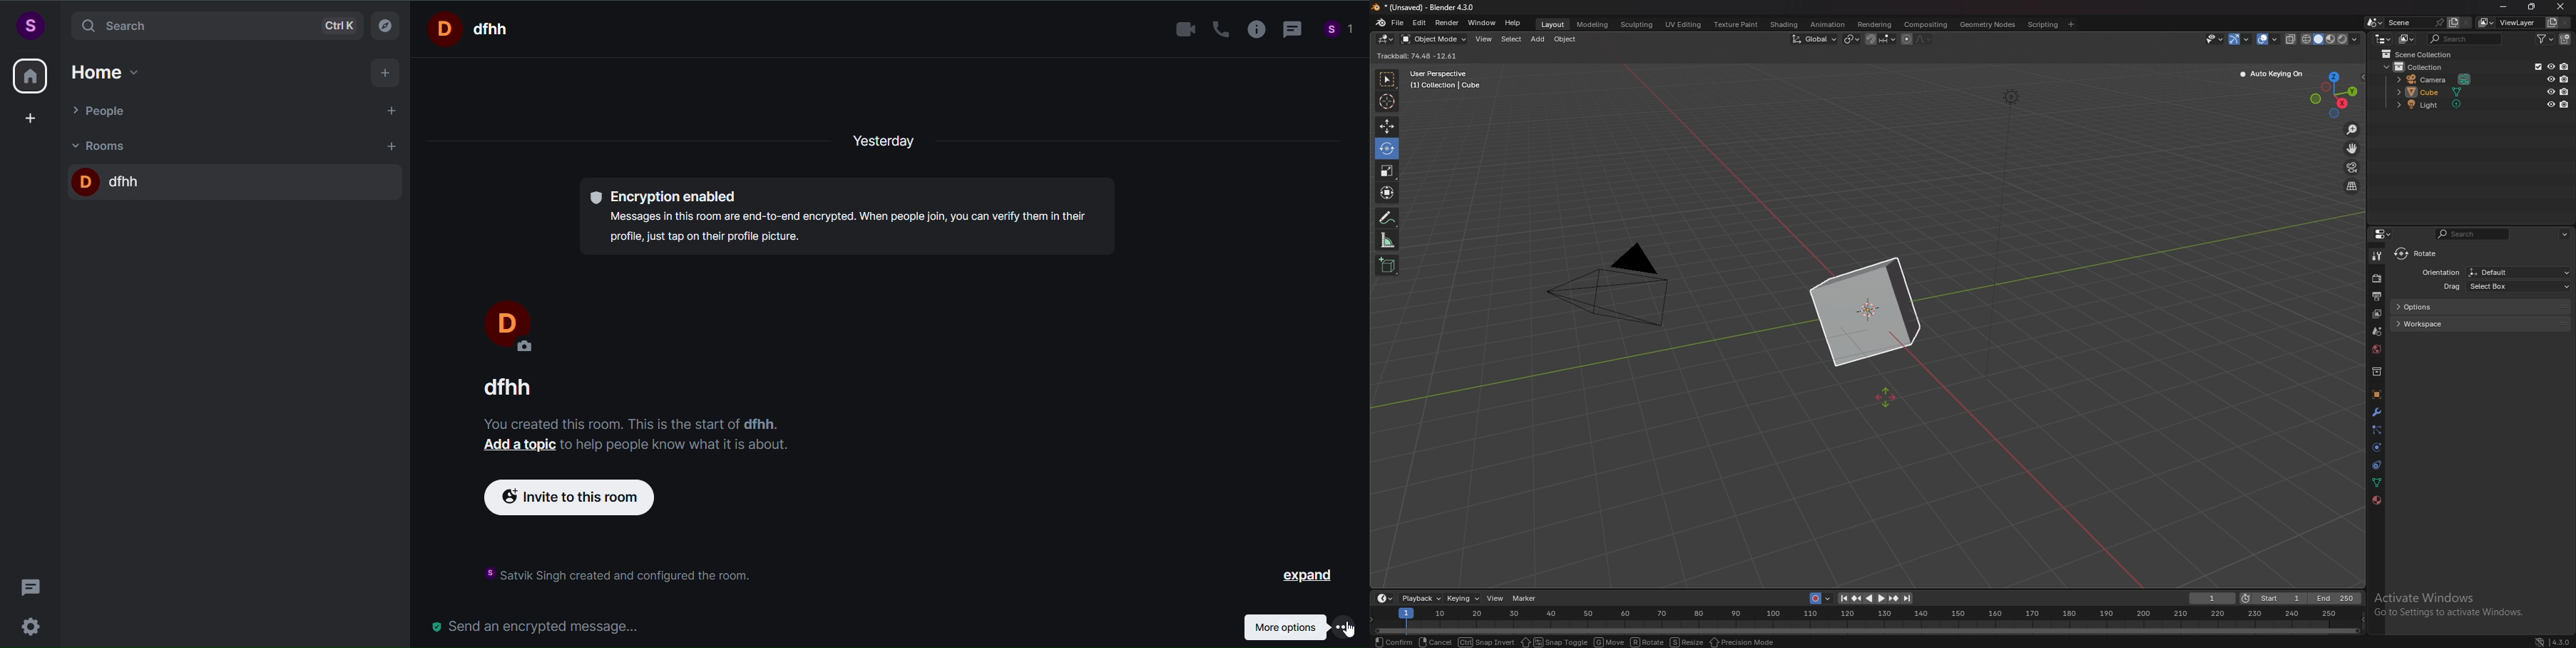 This screenshot has width=2576, height=672. What do you see at coordinates (109, 178) in the screenshot?
I see `room name` at bounding box center [109, 178].